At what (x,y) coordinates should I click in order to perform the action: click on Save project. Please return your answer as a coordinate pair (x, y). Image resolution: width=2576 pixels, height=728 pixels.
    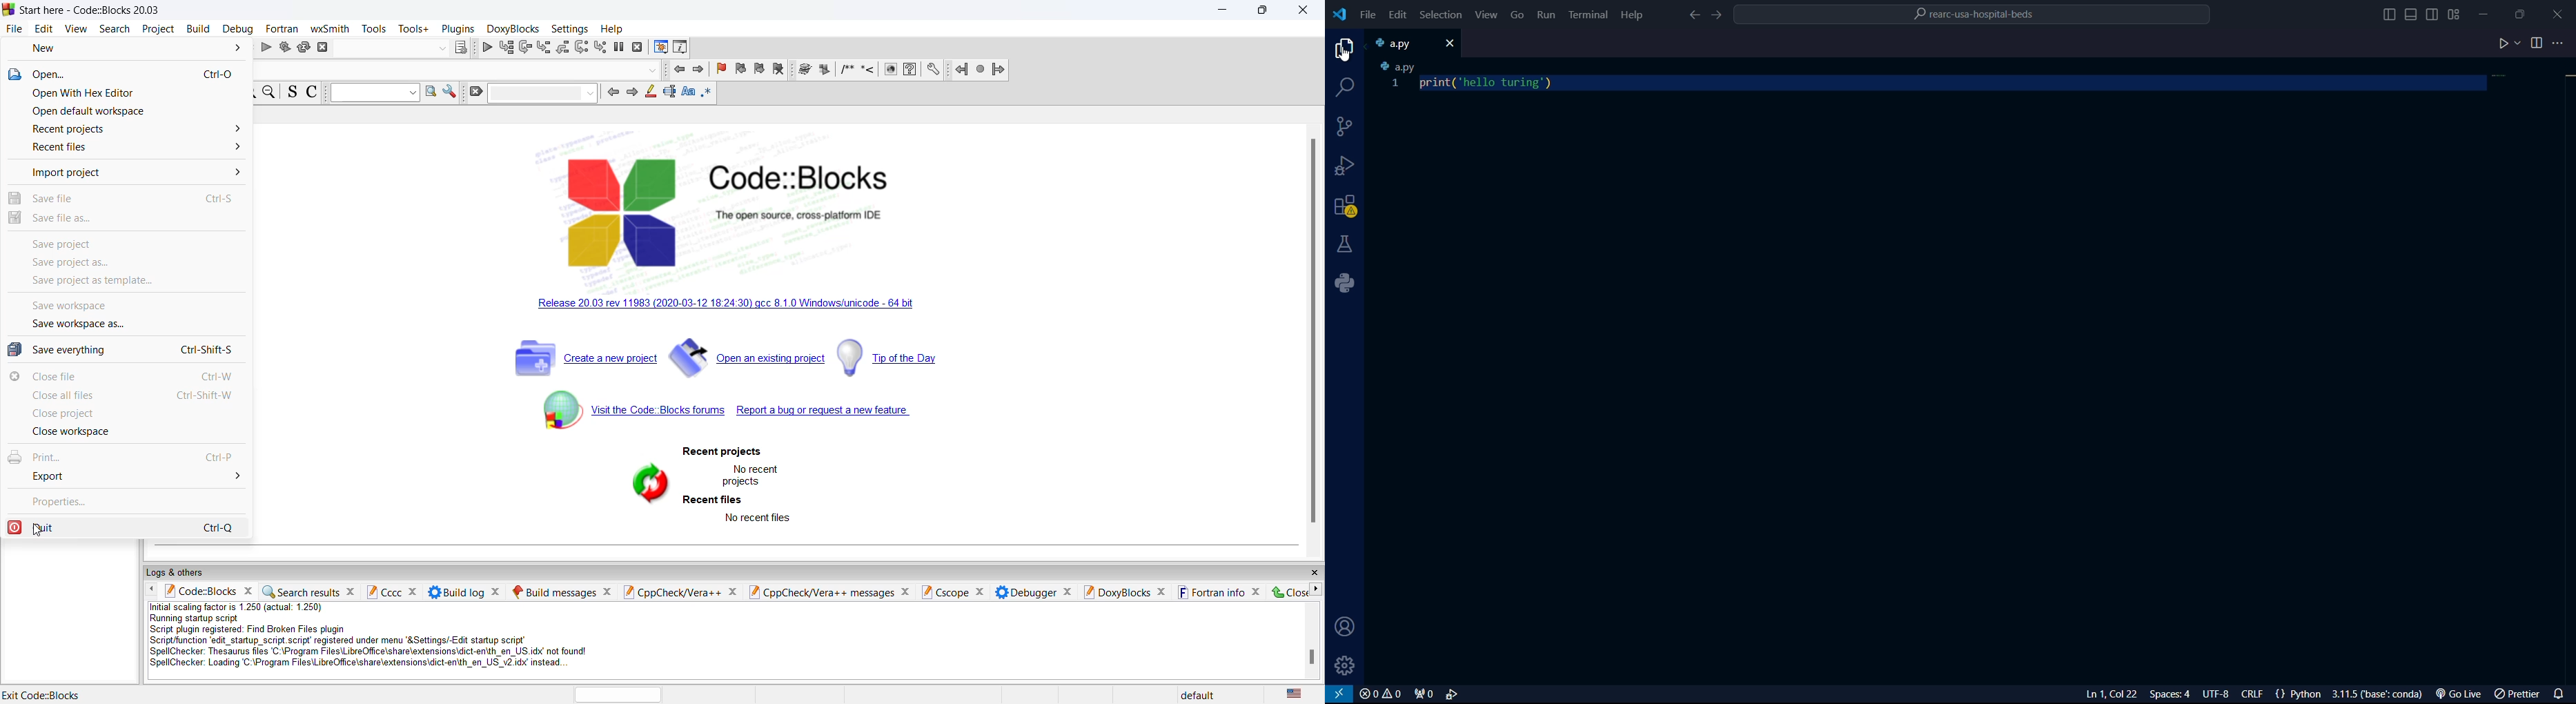
    Looking at the image, I should click on (65, 244).